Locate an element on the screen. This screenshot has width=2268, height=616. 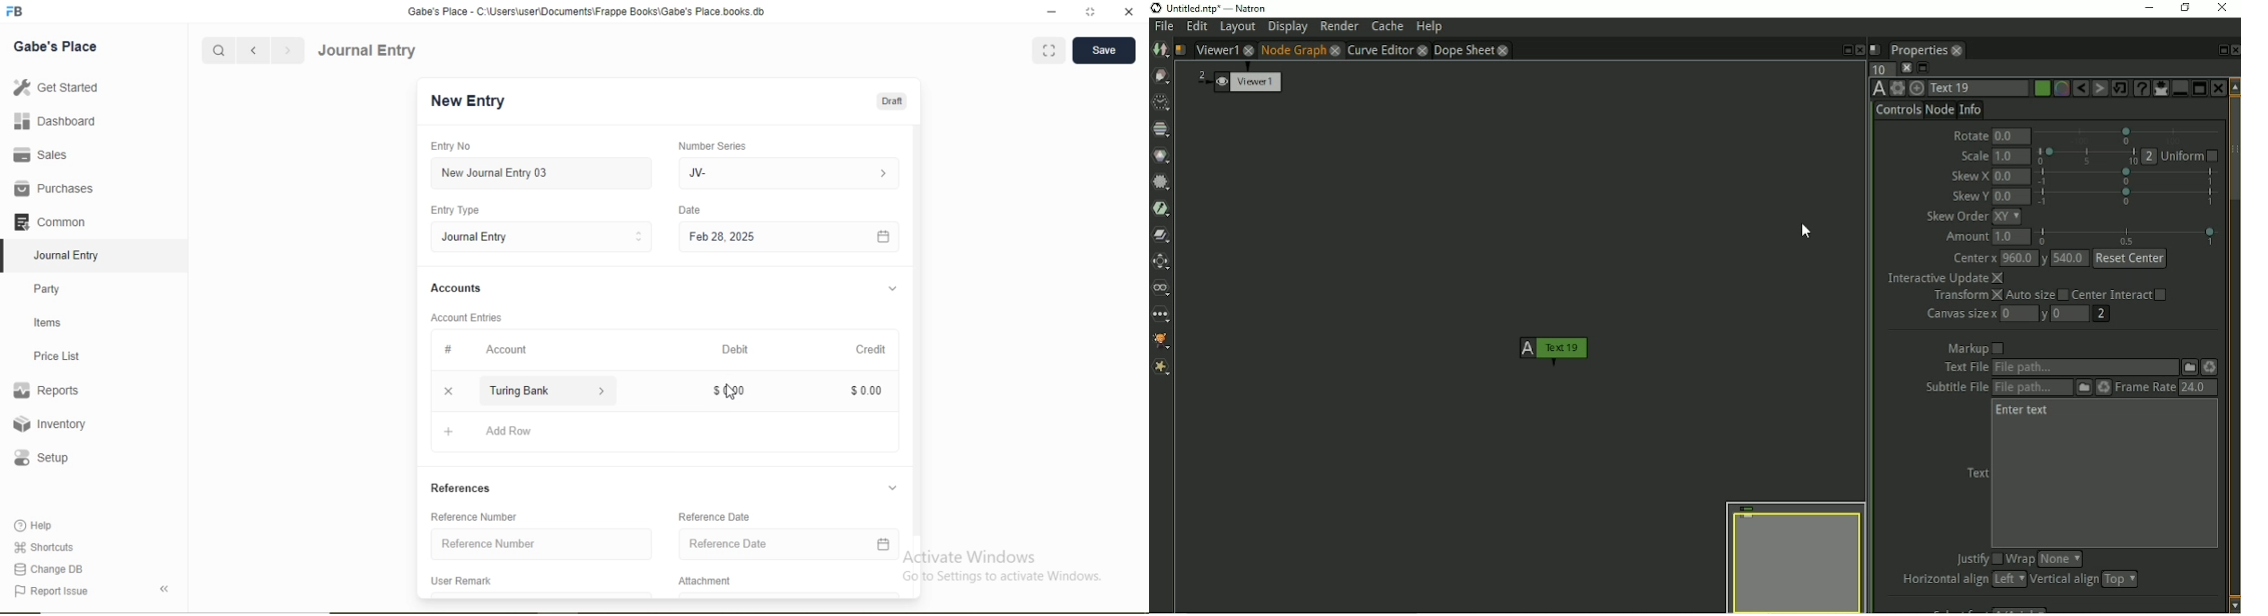
Turing Bank is located at coordinates (522, 390).